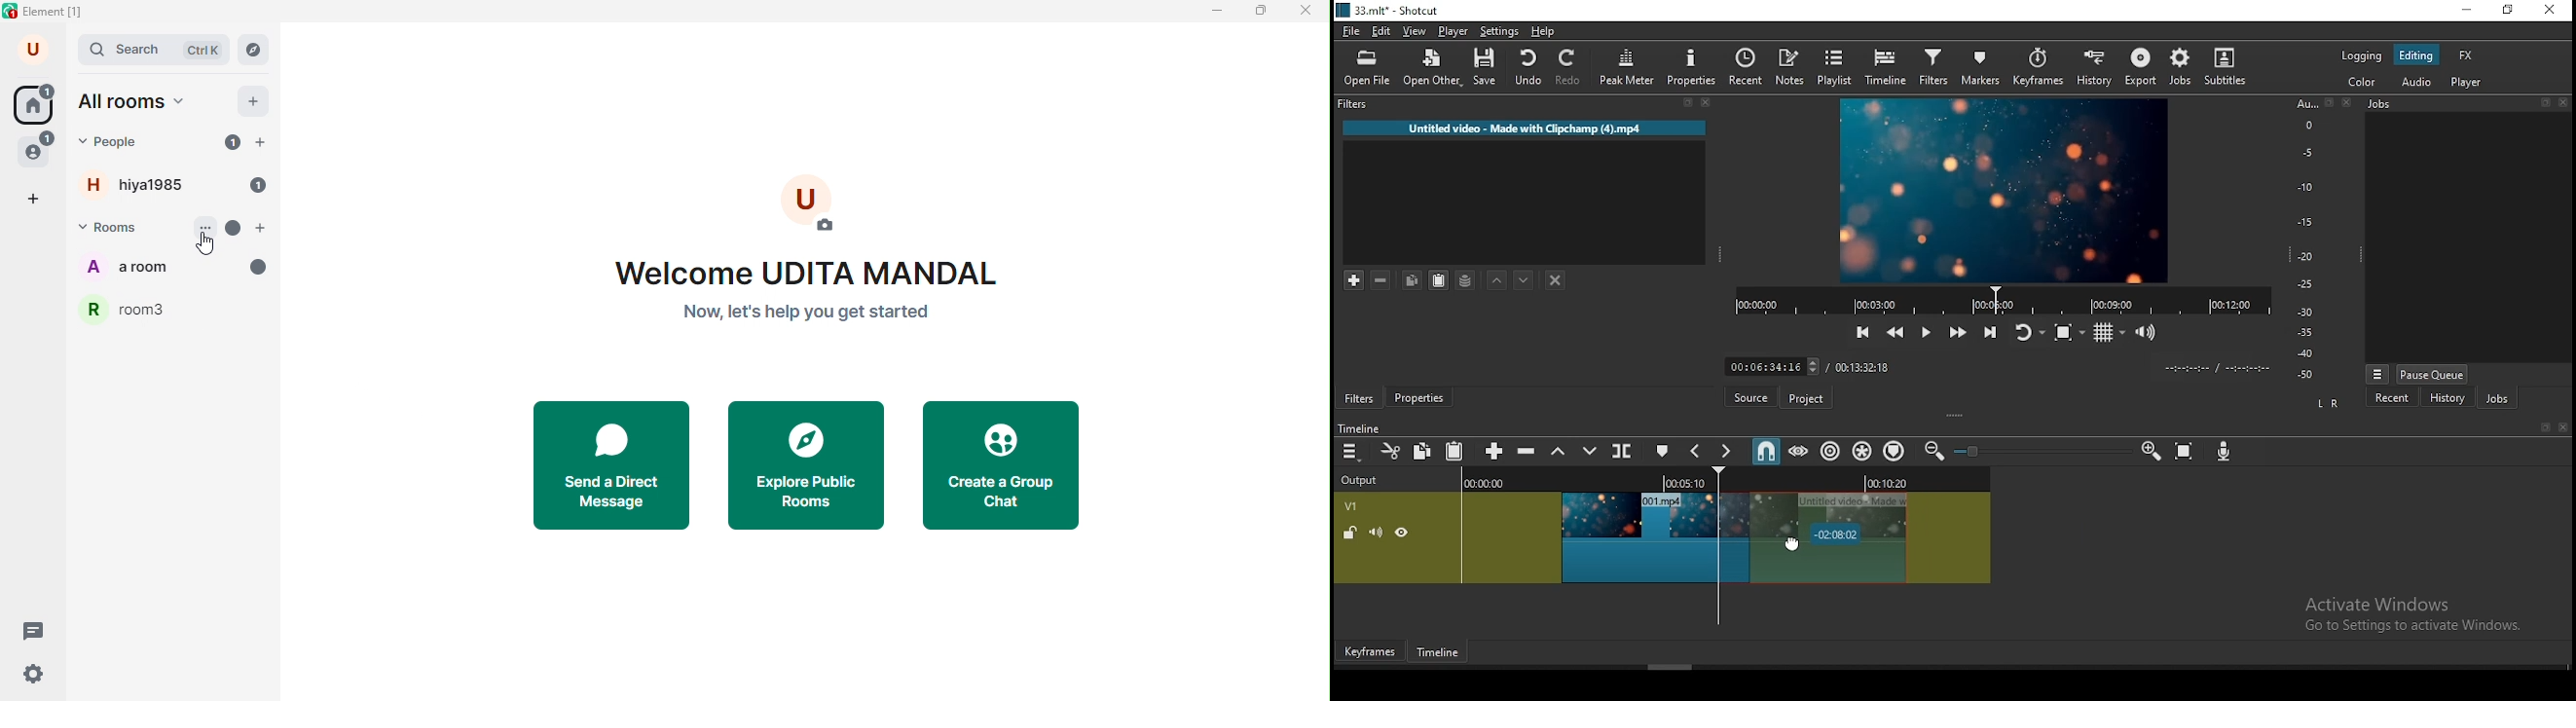 This screenshot has height=728, width=2576. I want to click on search bar, so click(157, 51).